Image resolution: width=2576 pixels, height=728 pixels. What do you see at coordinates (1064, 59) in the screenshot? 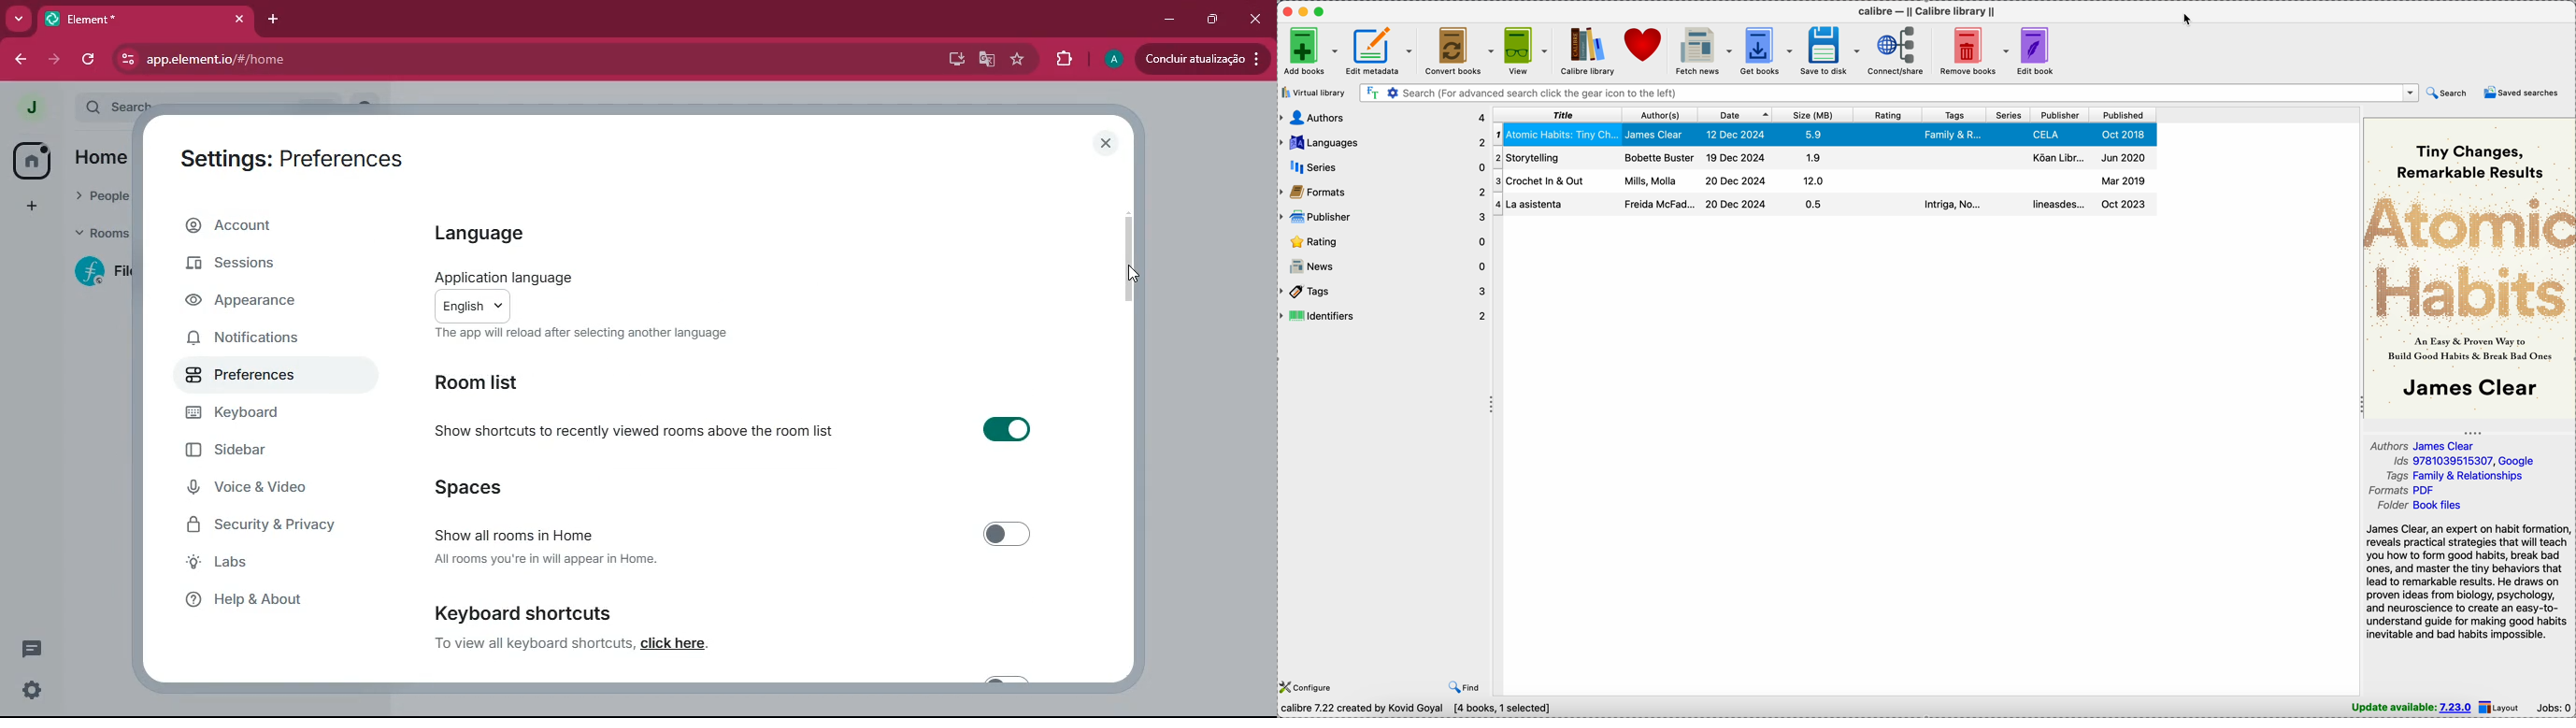
I see `extensions` at bounding box center [1064, 59].